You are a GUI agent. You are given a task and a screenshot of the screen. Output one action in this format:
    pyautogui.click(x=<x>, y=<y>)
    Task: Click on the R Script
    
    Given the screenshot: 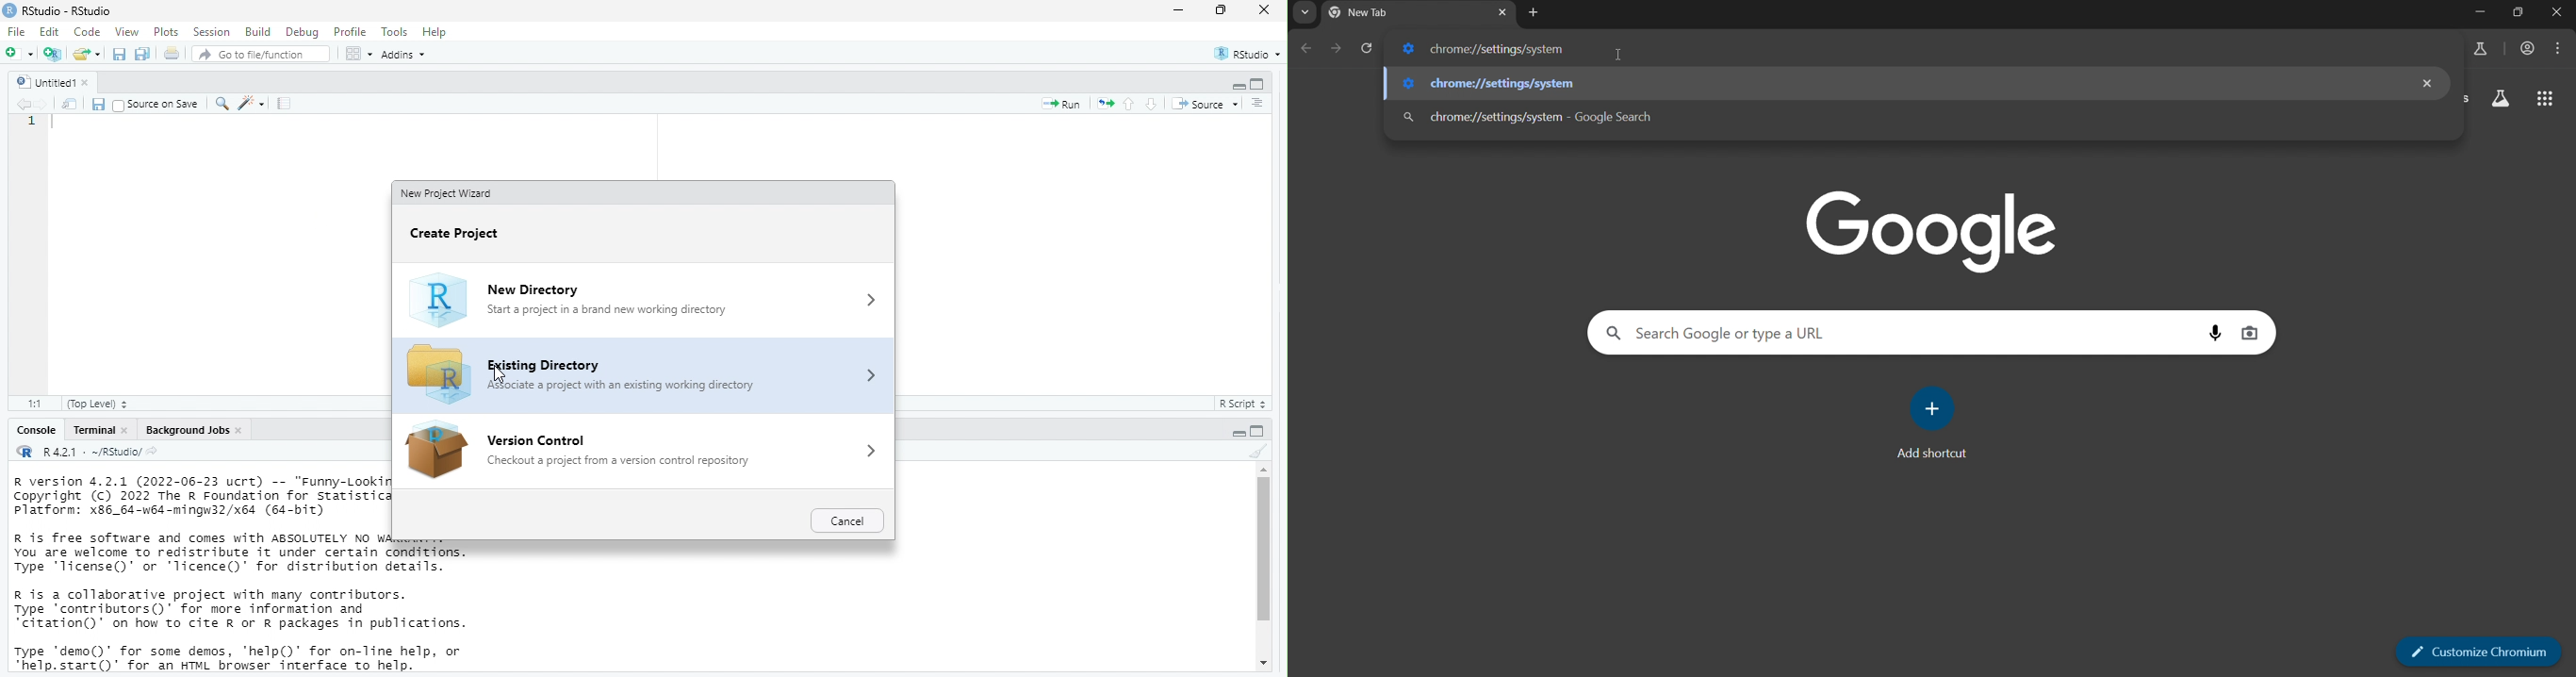 What is the action you would take?
    pyautogui.click(x=1241, y=405)
    